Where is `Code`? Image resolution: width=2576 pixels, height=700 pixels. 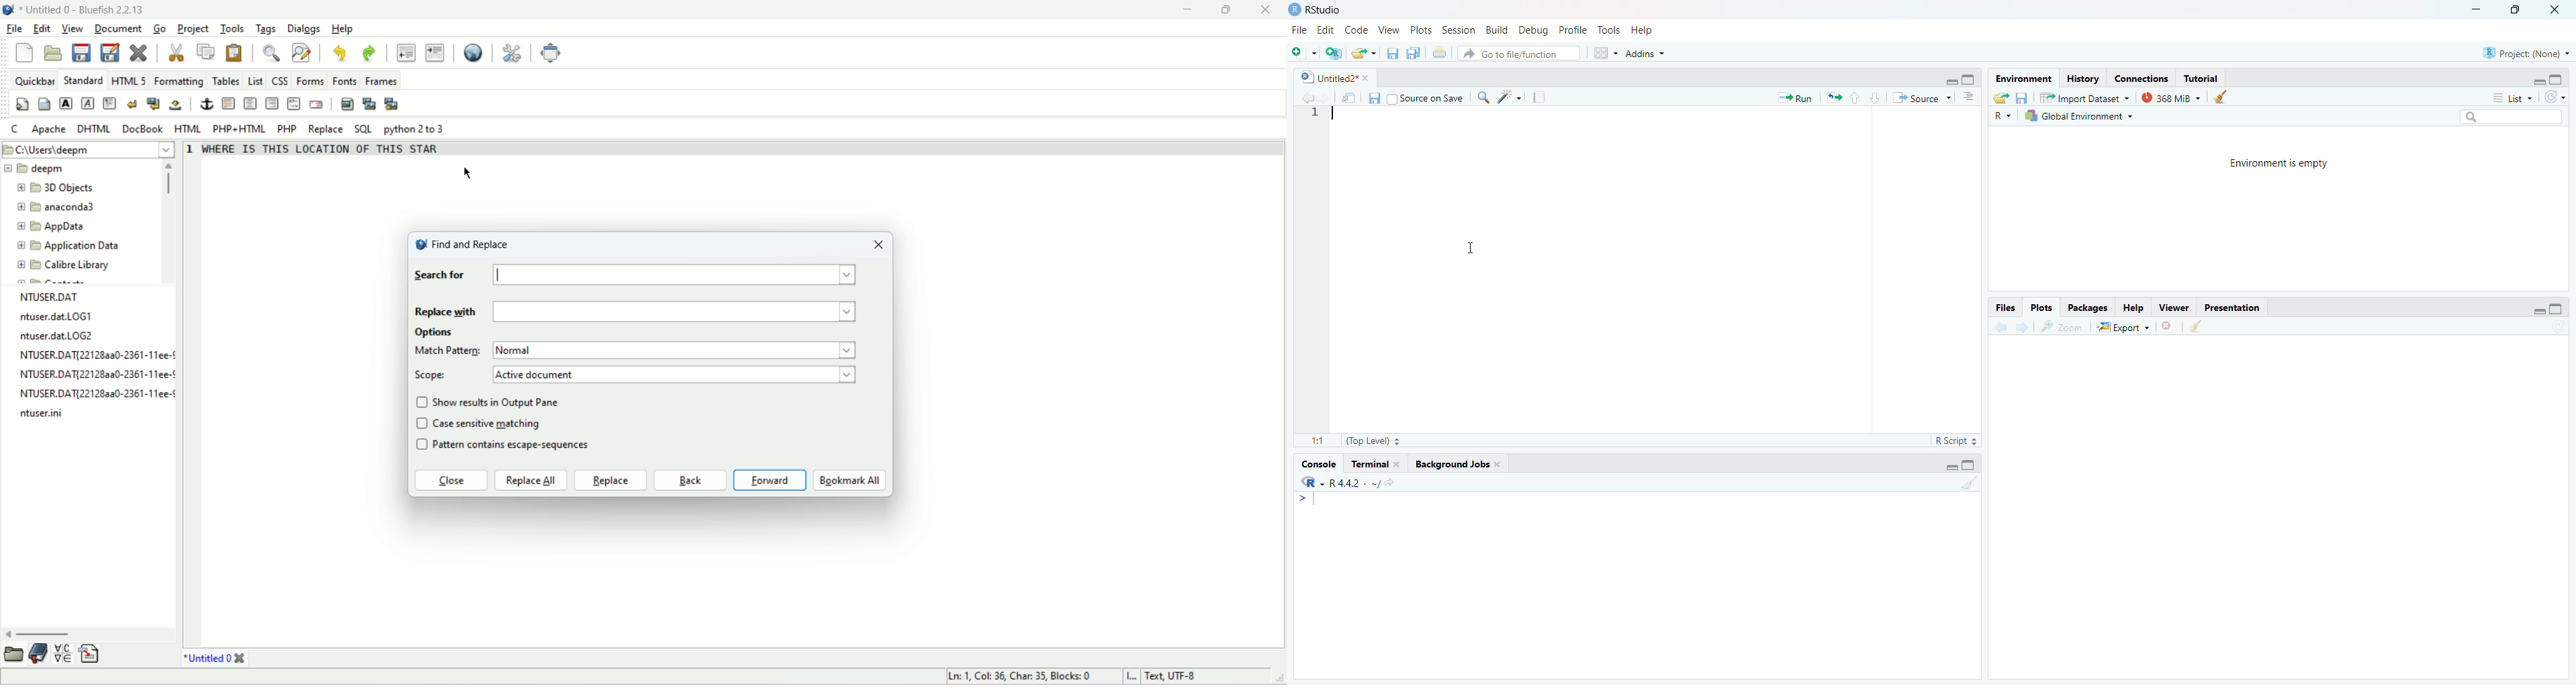 Code is located at coordinates (1358, 31).